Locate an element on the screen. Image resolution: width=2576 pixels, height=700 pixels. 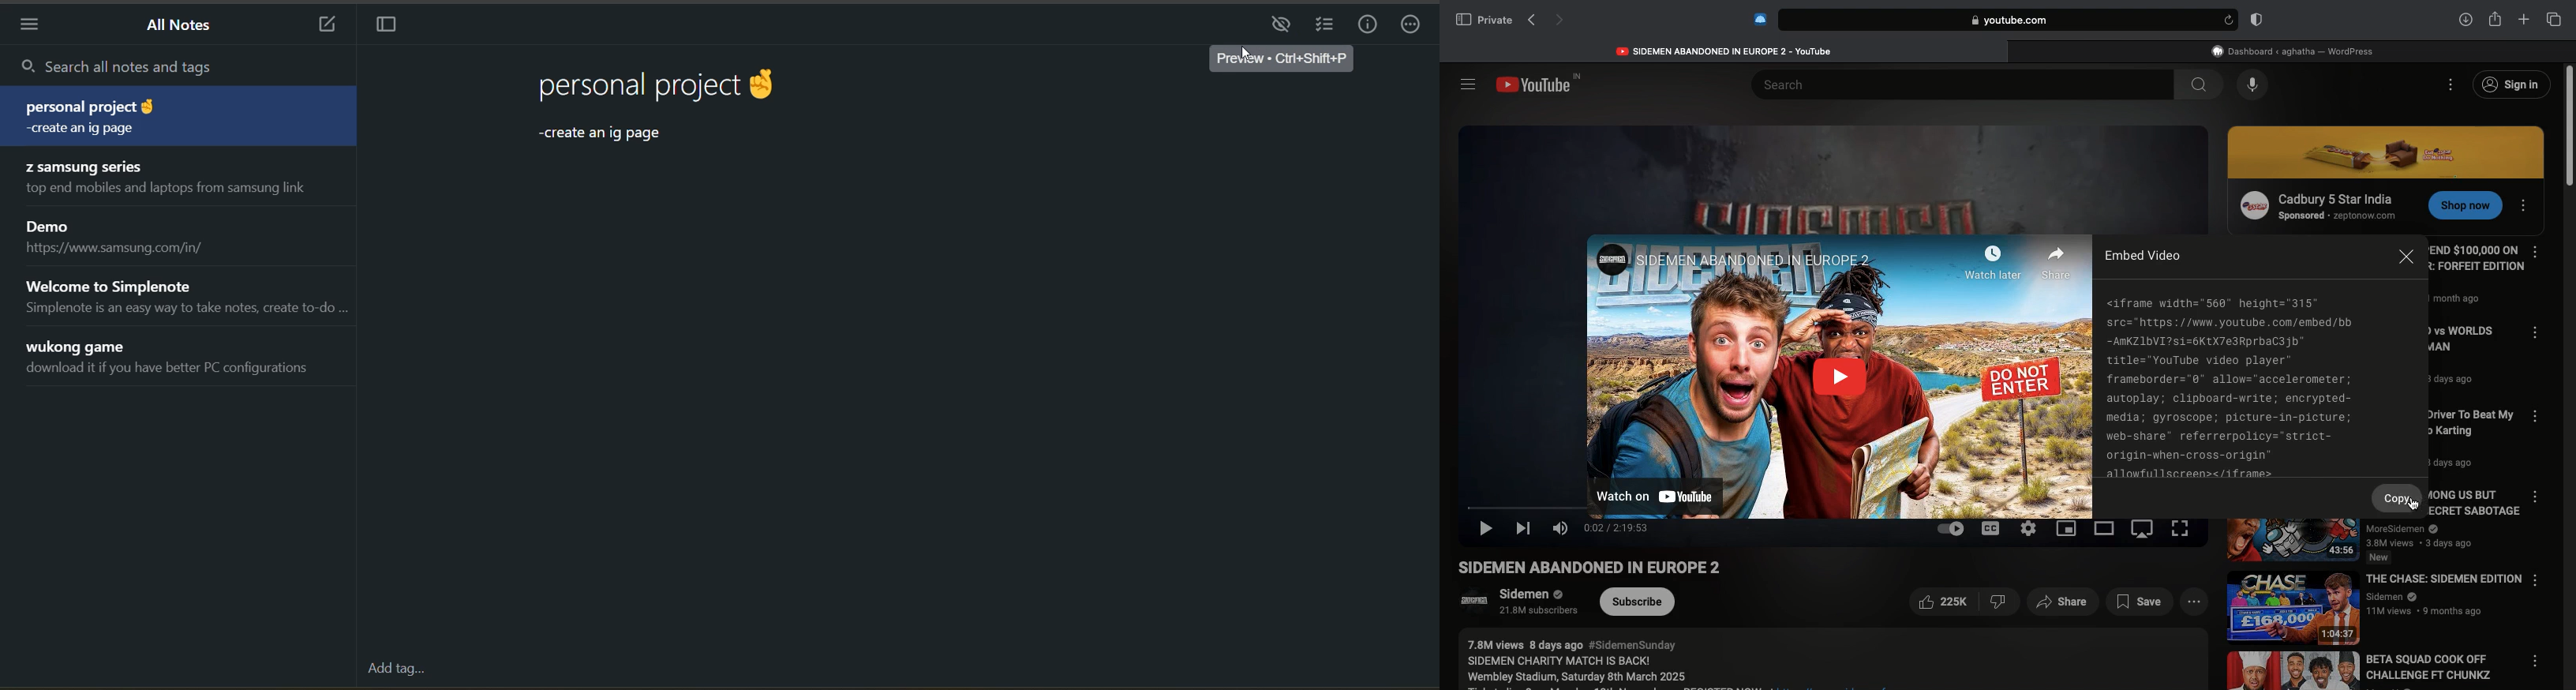
Sign in is located at coordinates (2510, 85).